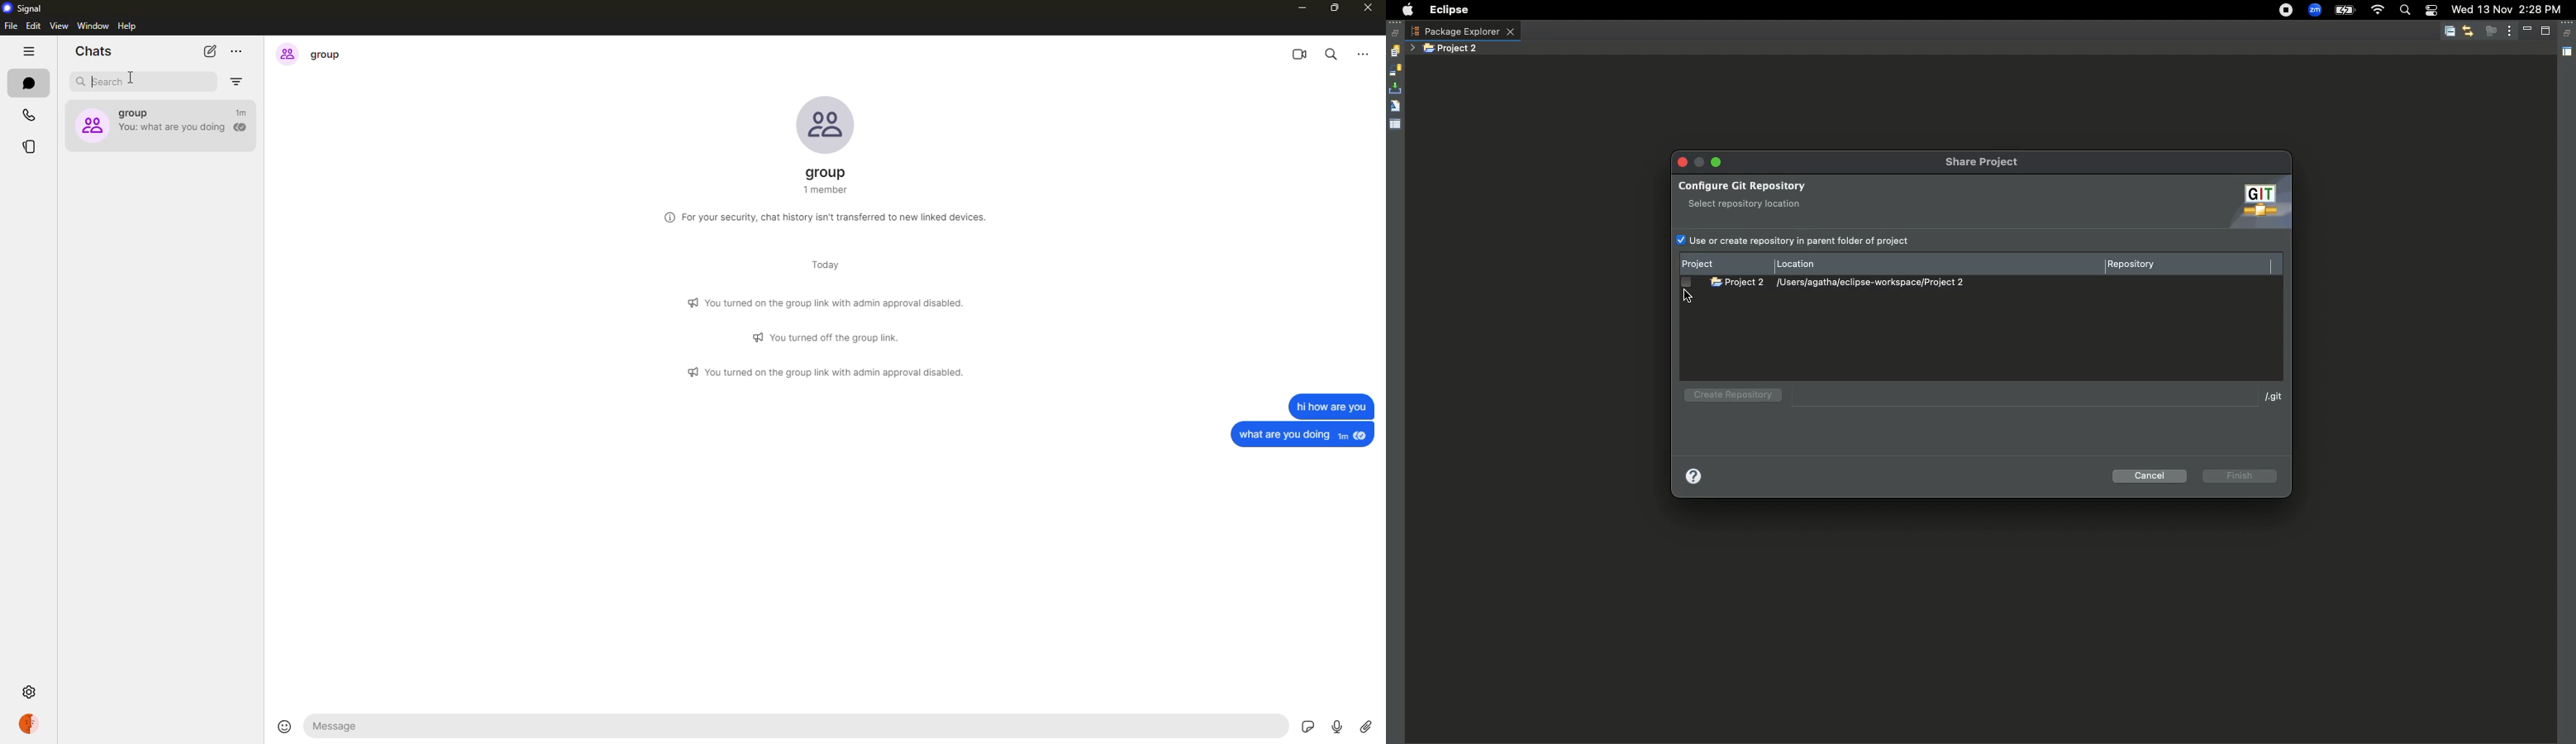  Describe the element at coordinates (1801, 262) in the screenshot. I see `Location` at that location.